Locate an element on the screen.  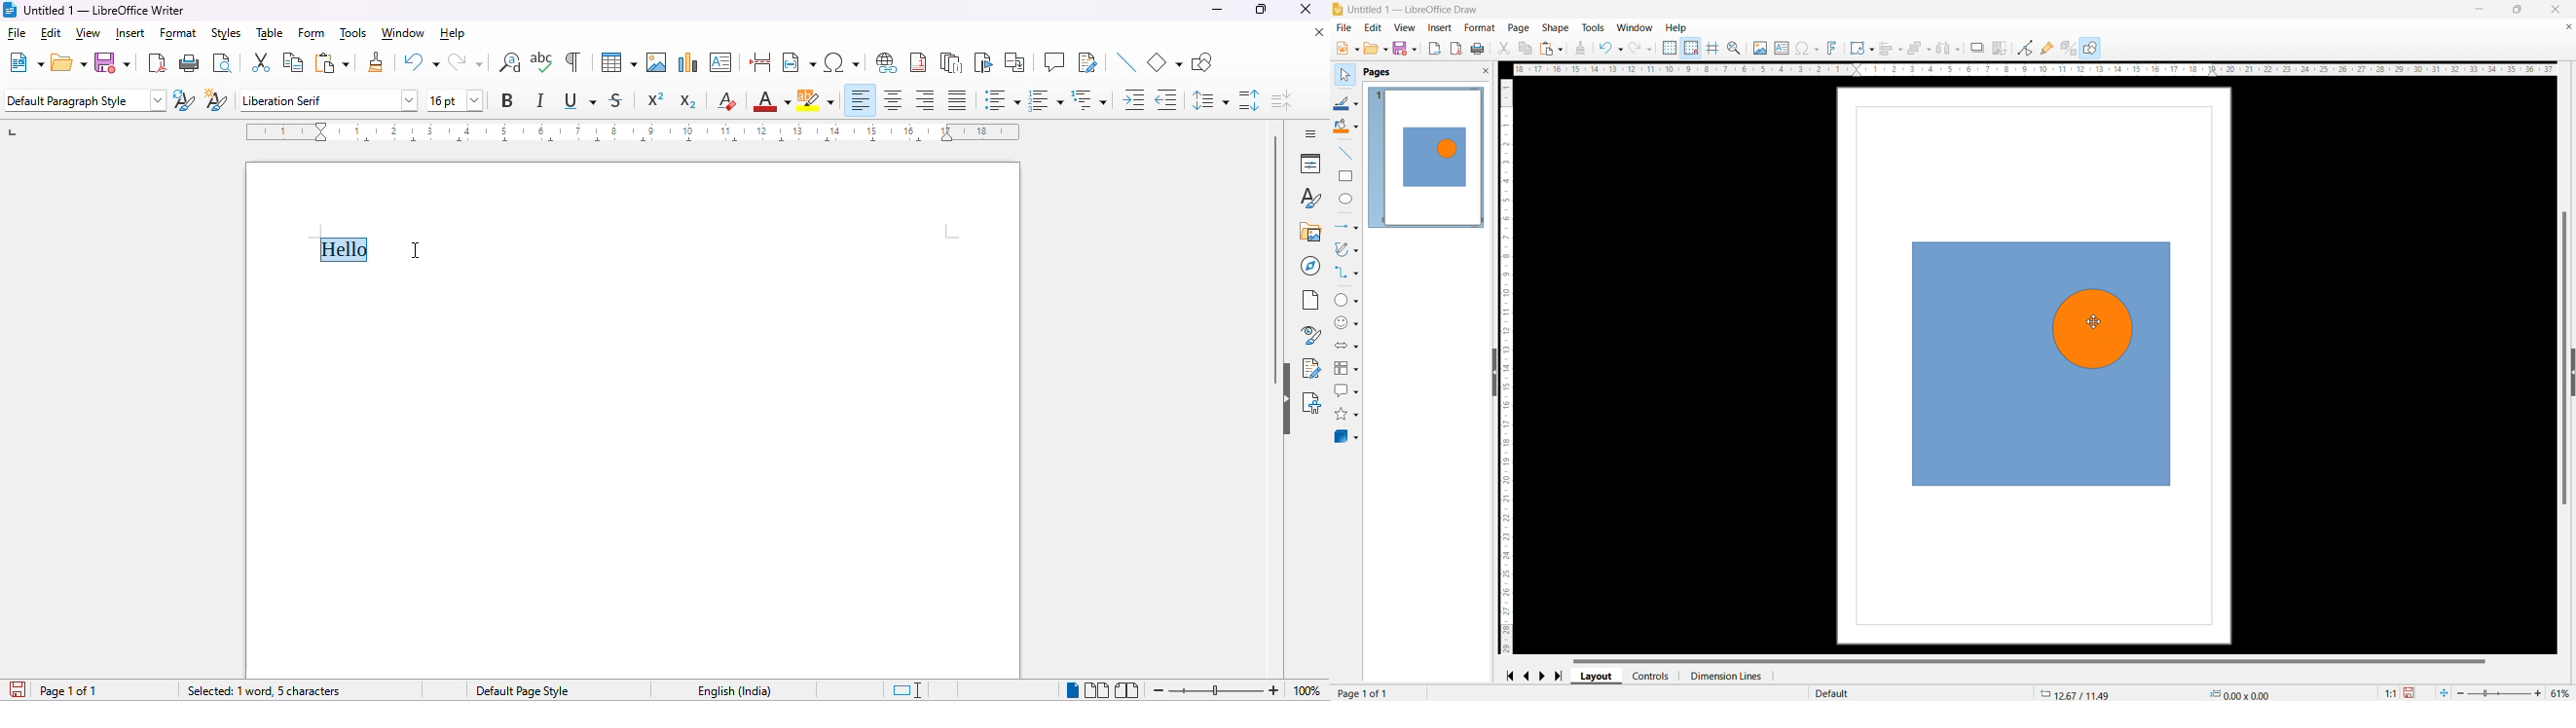
select outline format is located at coordinates (1089, 99).